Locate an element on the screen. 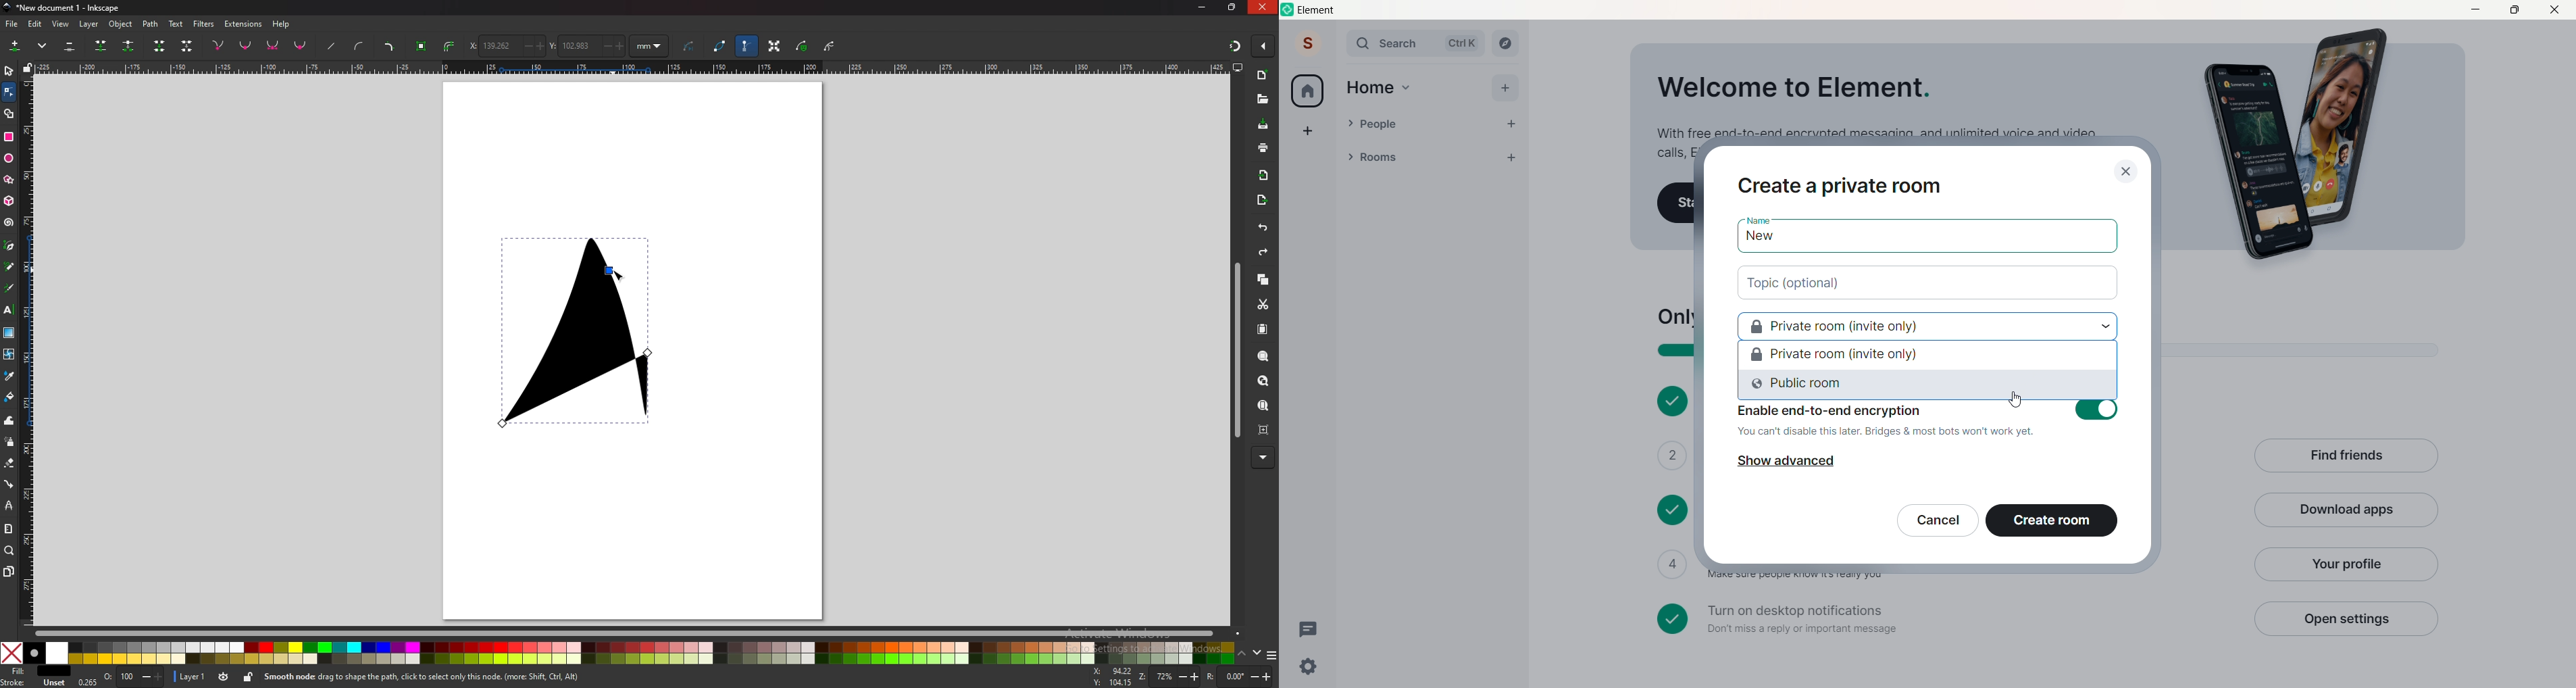 This screenshot has height=700, width=2576. gradient is located at coordinates (9, 333).